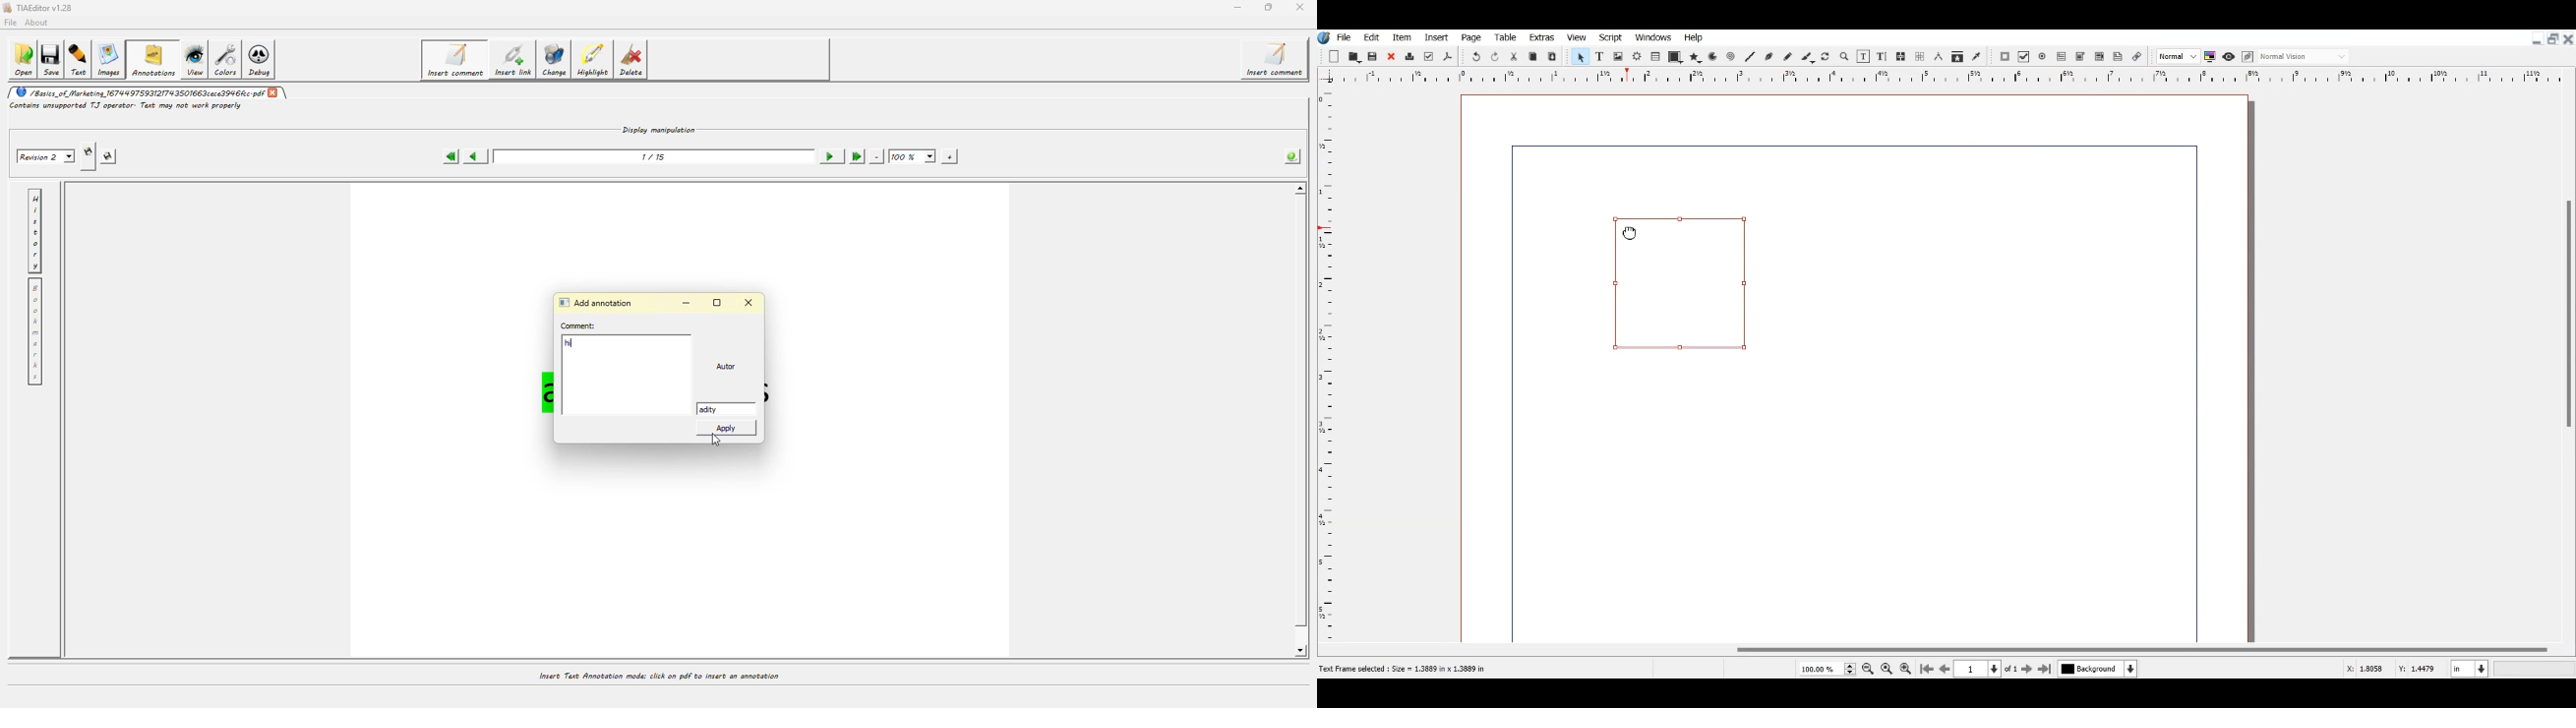  Describe the element at coordinates (1656, 57) in the screenshot. I see `Table` at that location.